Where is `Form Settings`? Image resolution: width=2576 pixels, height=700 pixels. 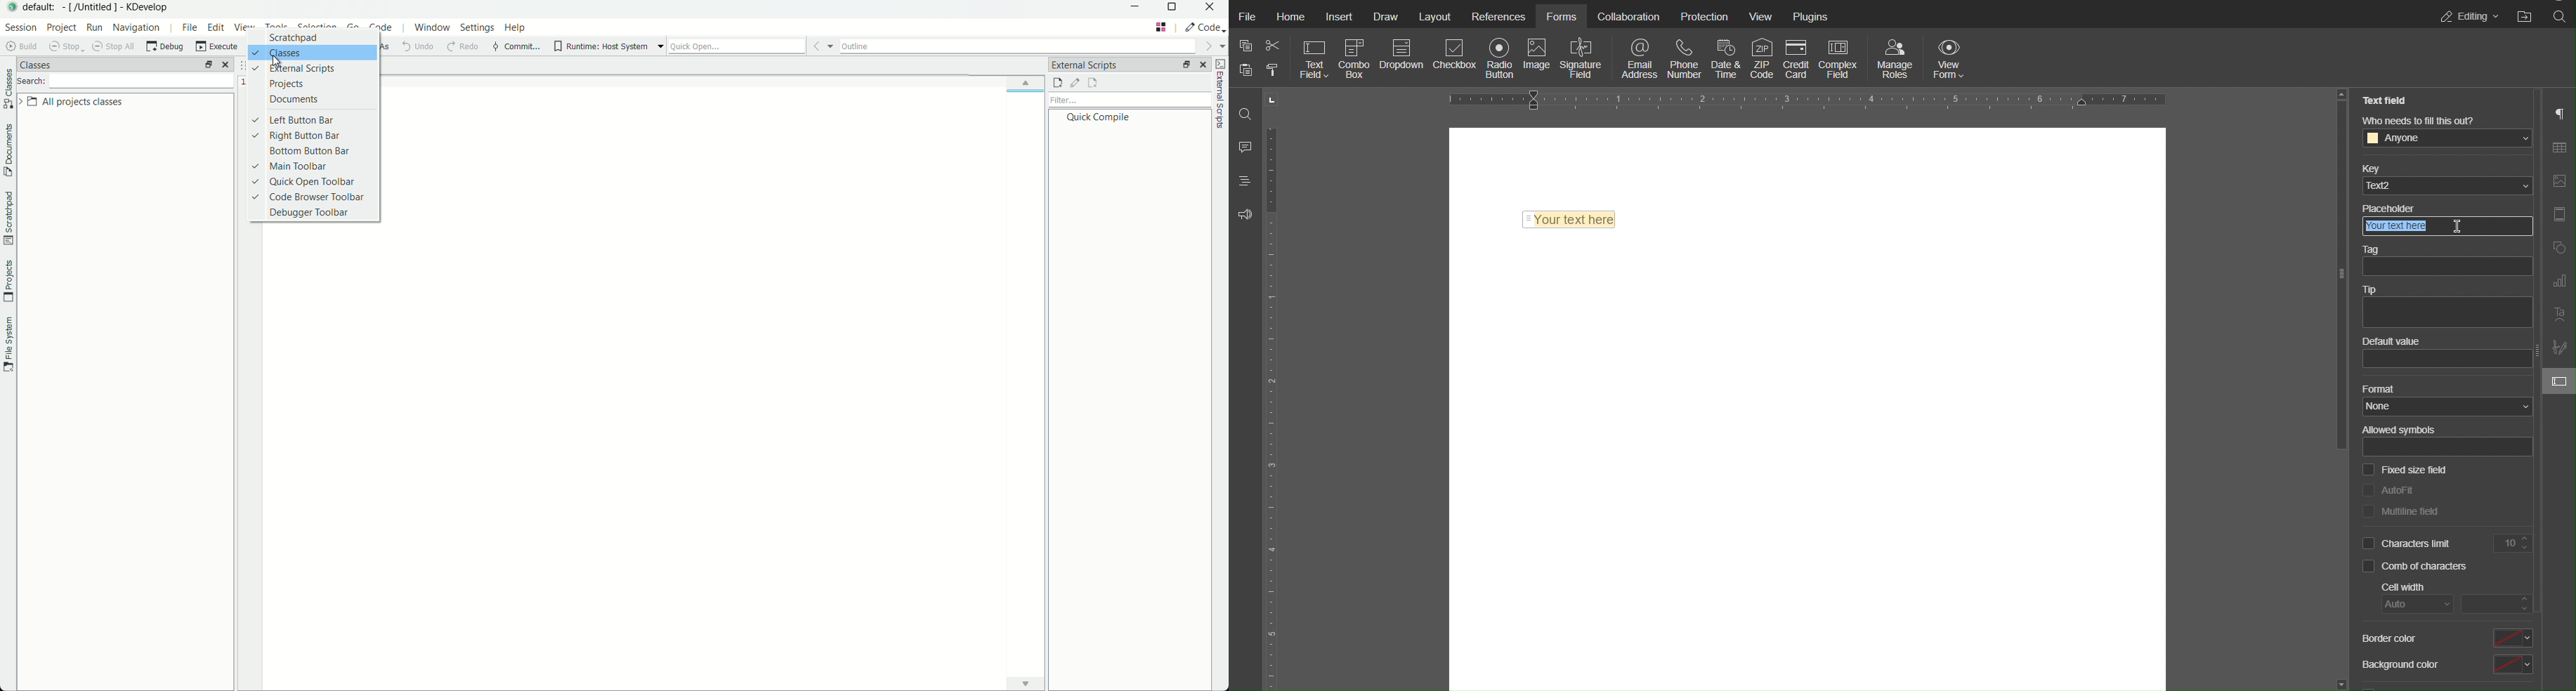
Form Settings is located at coordinates (2560, 384).